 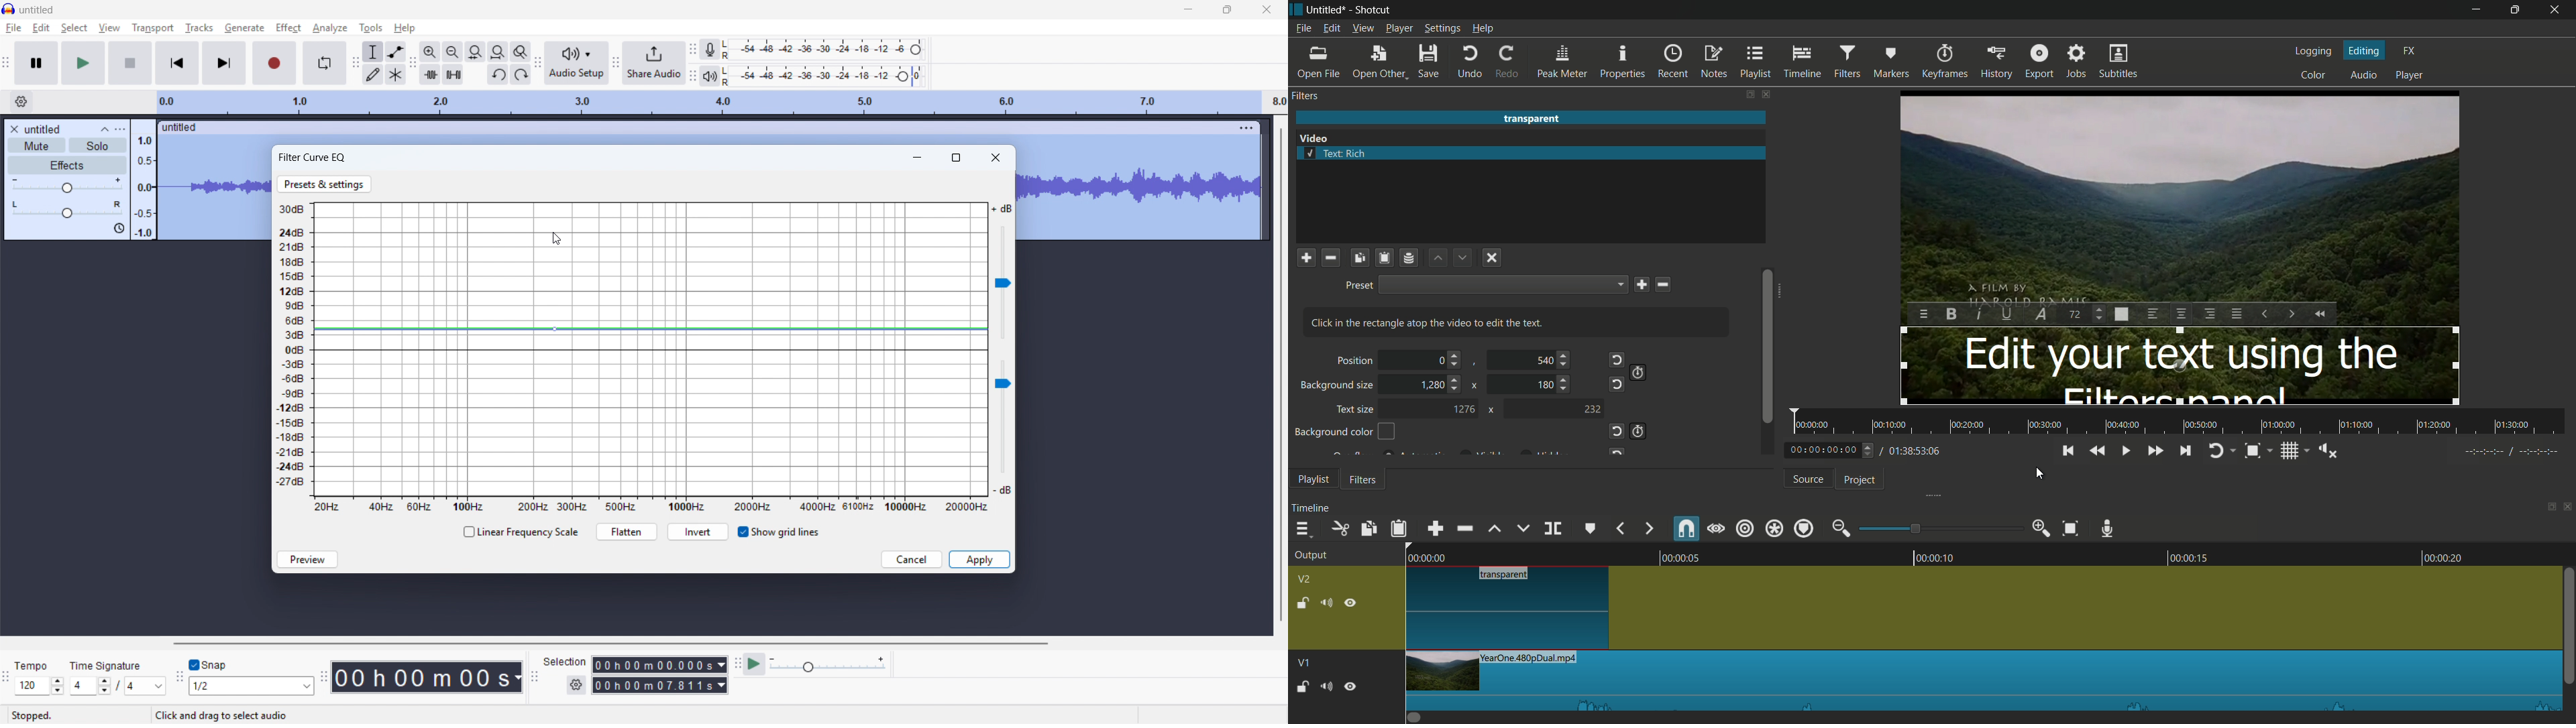 I want to click on effects, so click(x=67, y=165).